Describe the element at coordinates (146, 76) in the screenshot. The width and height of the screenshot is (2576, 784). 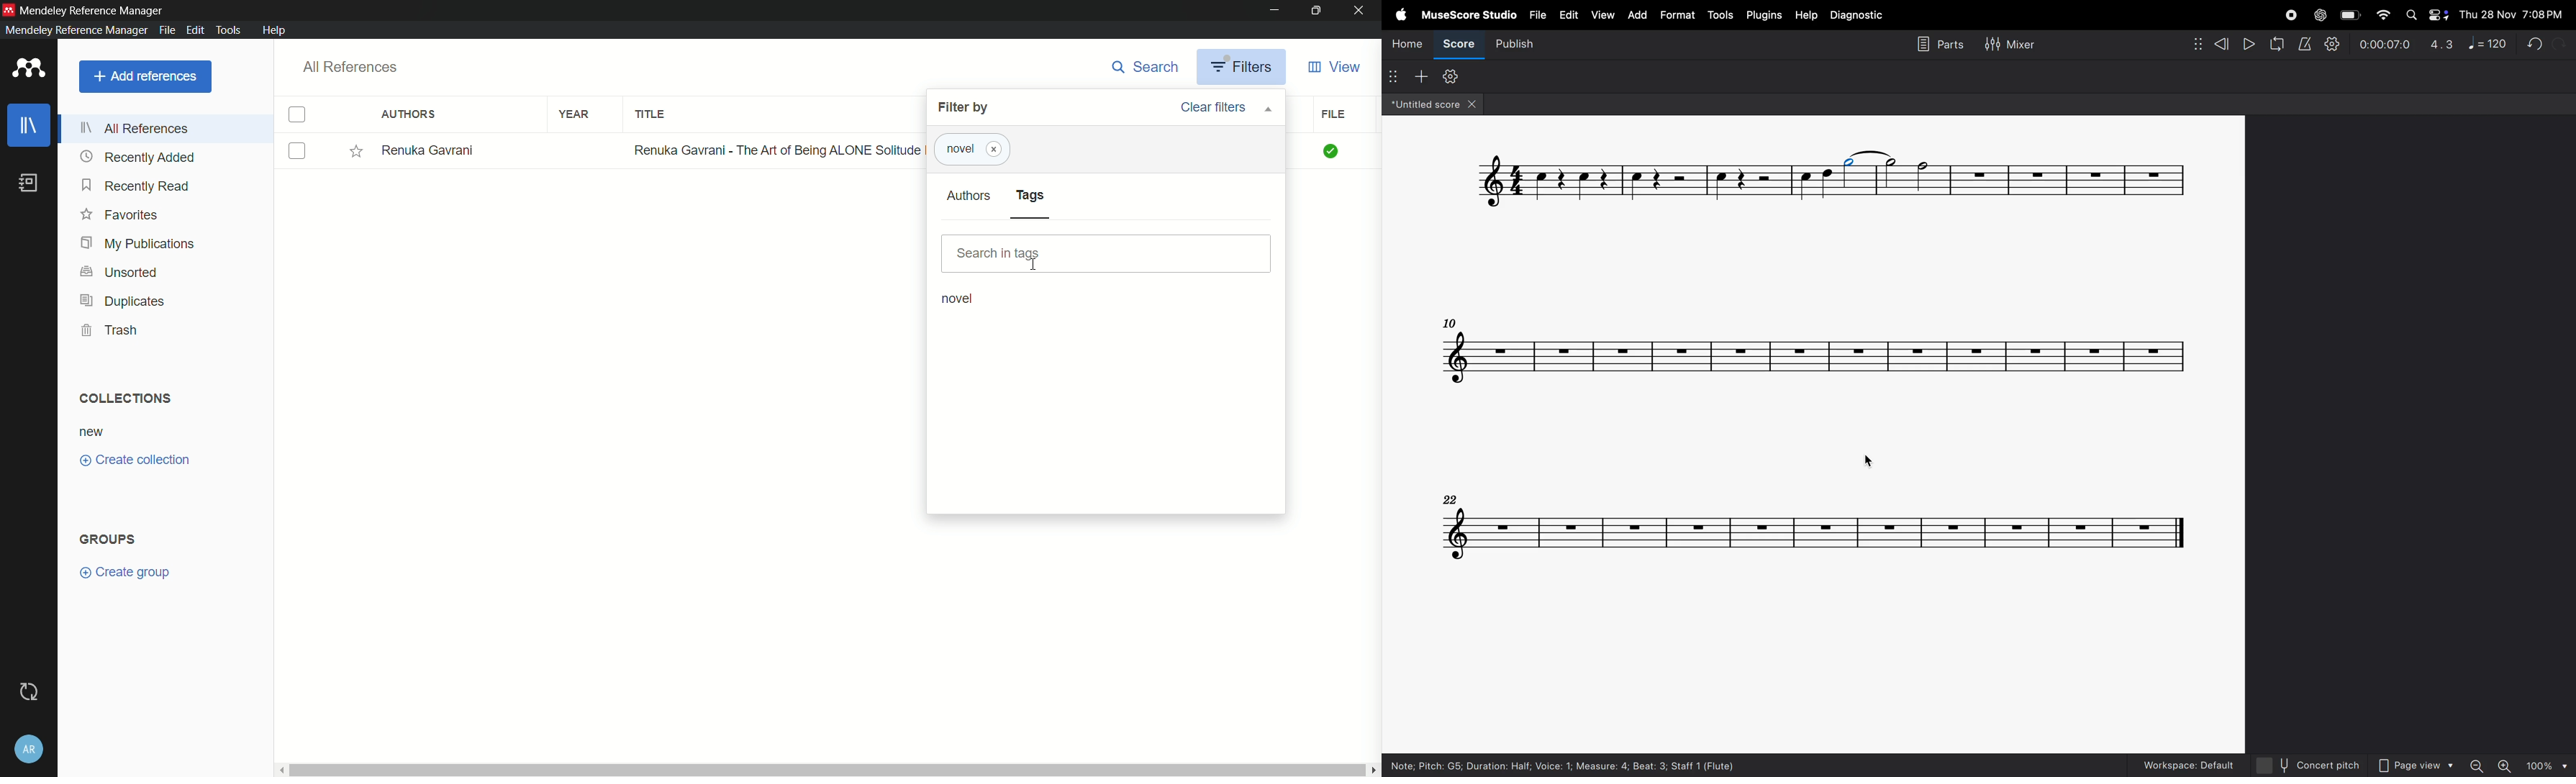
I see `add references` at that location.